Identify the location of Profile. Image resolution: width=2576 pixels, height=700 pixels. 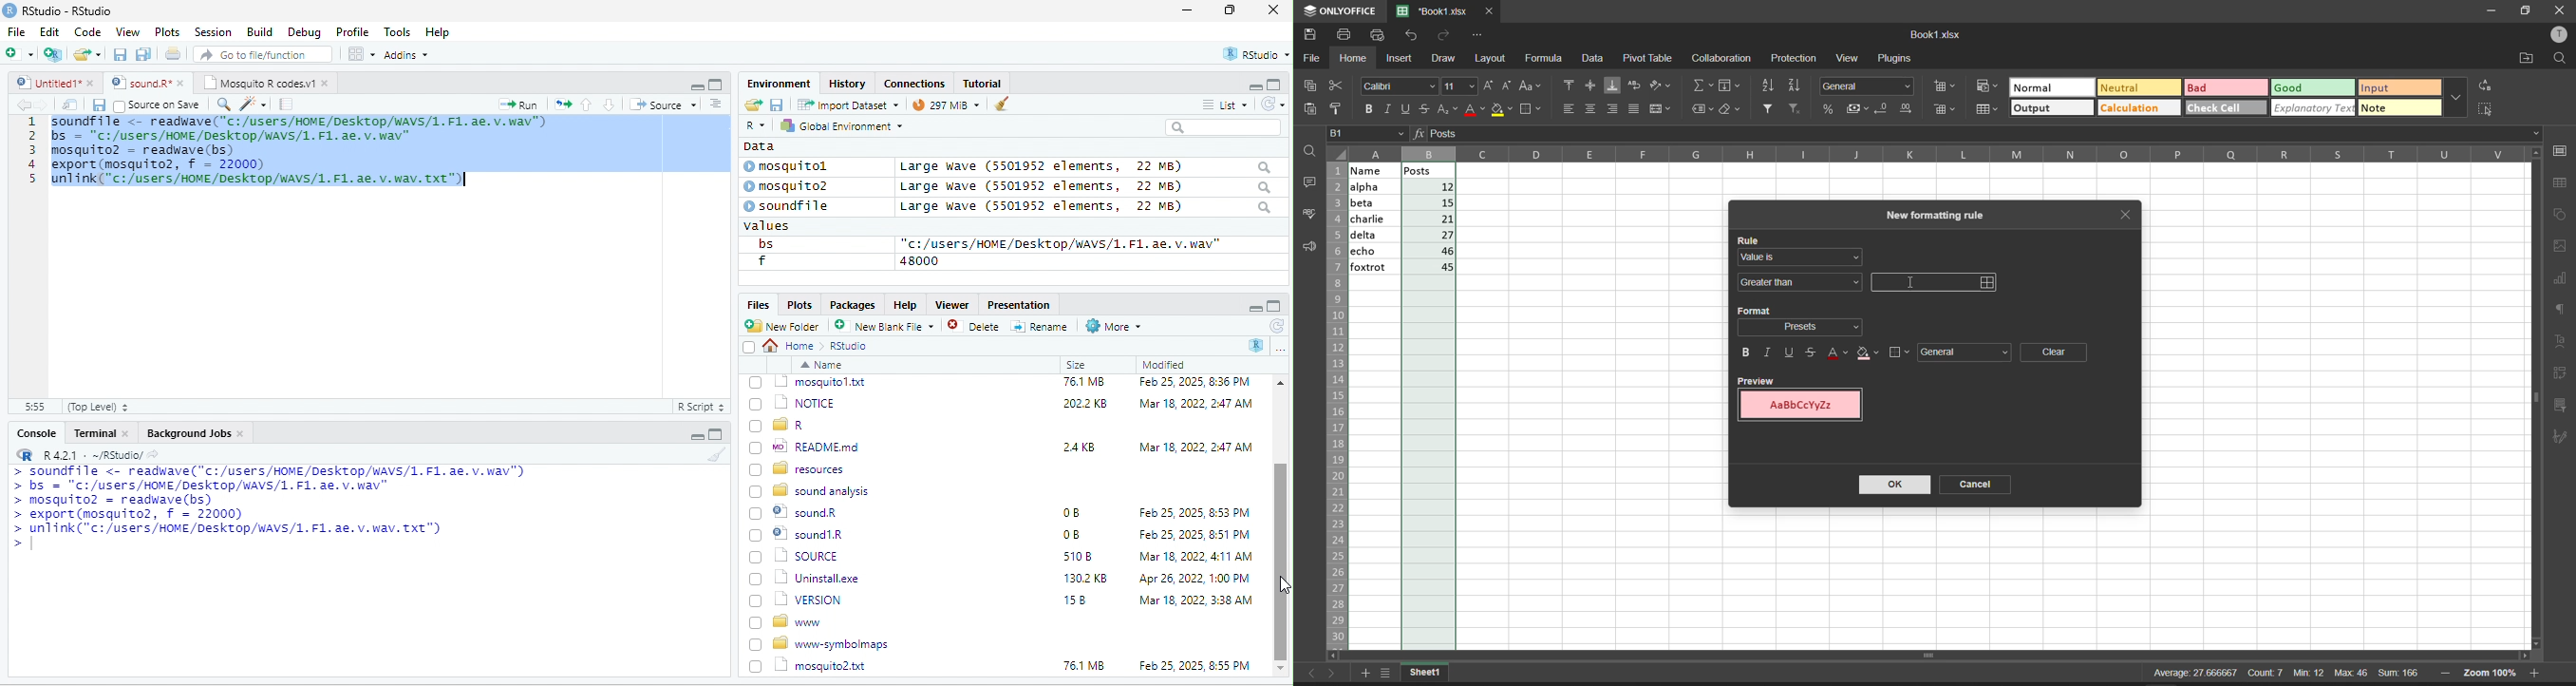
(352, 32).